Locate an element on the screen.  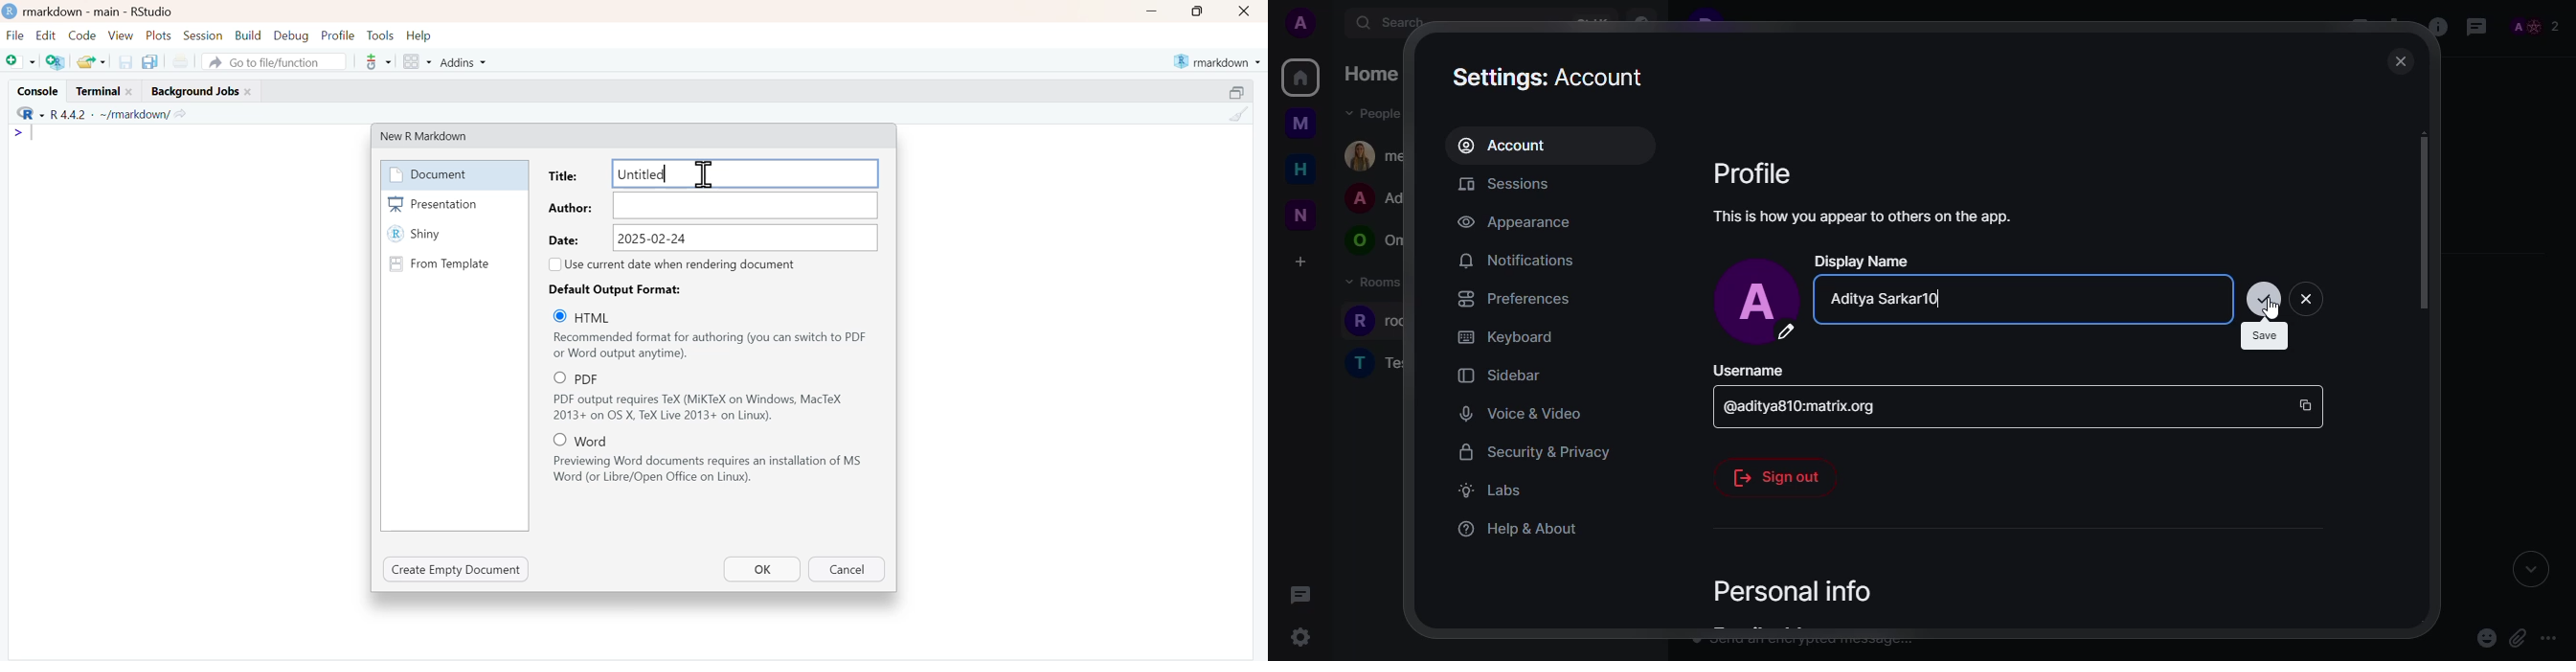
HTML is located at coordinates (591, 317).